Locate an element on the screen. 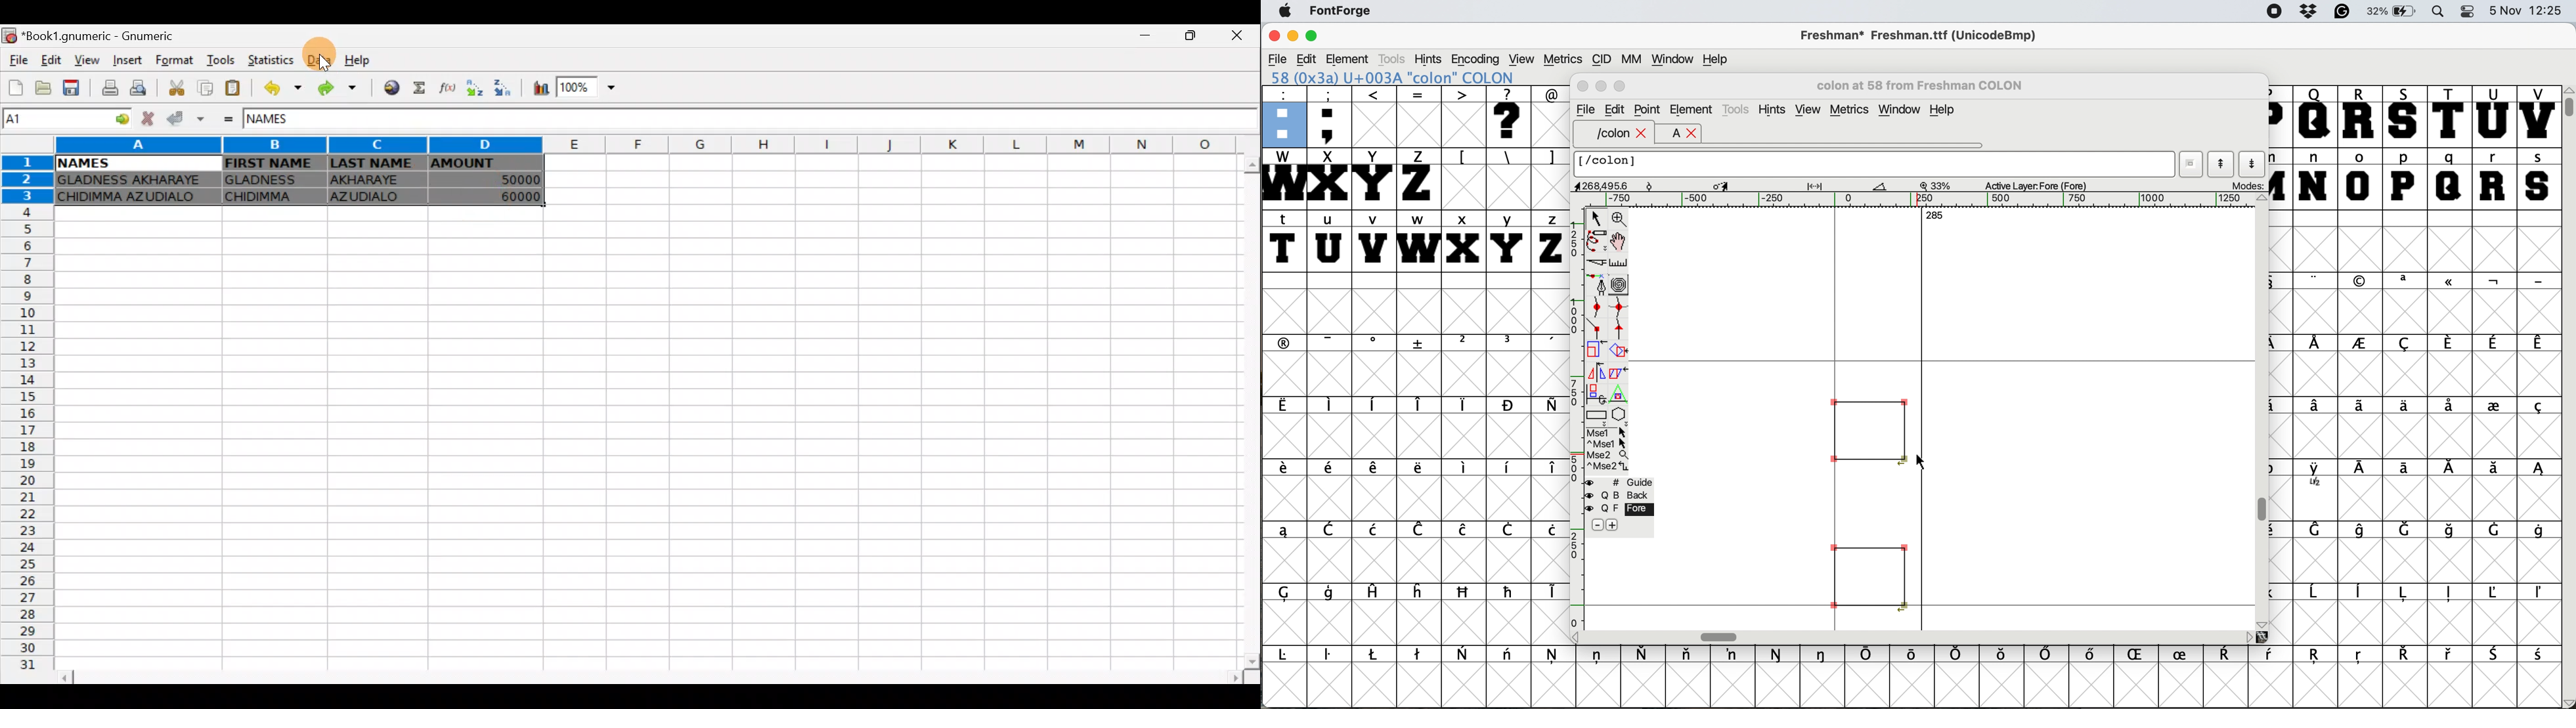 The height and width of the screenshot is (728, 2576). encoding is located at coordinates (1476, 59).